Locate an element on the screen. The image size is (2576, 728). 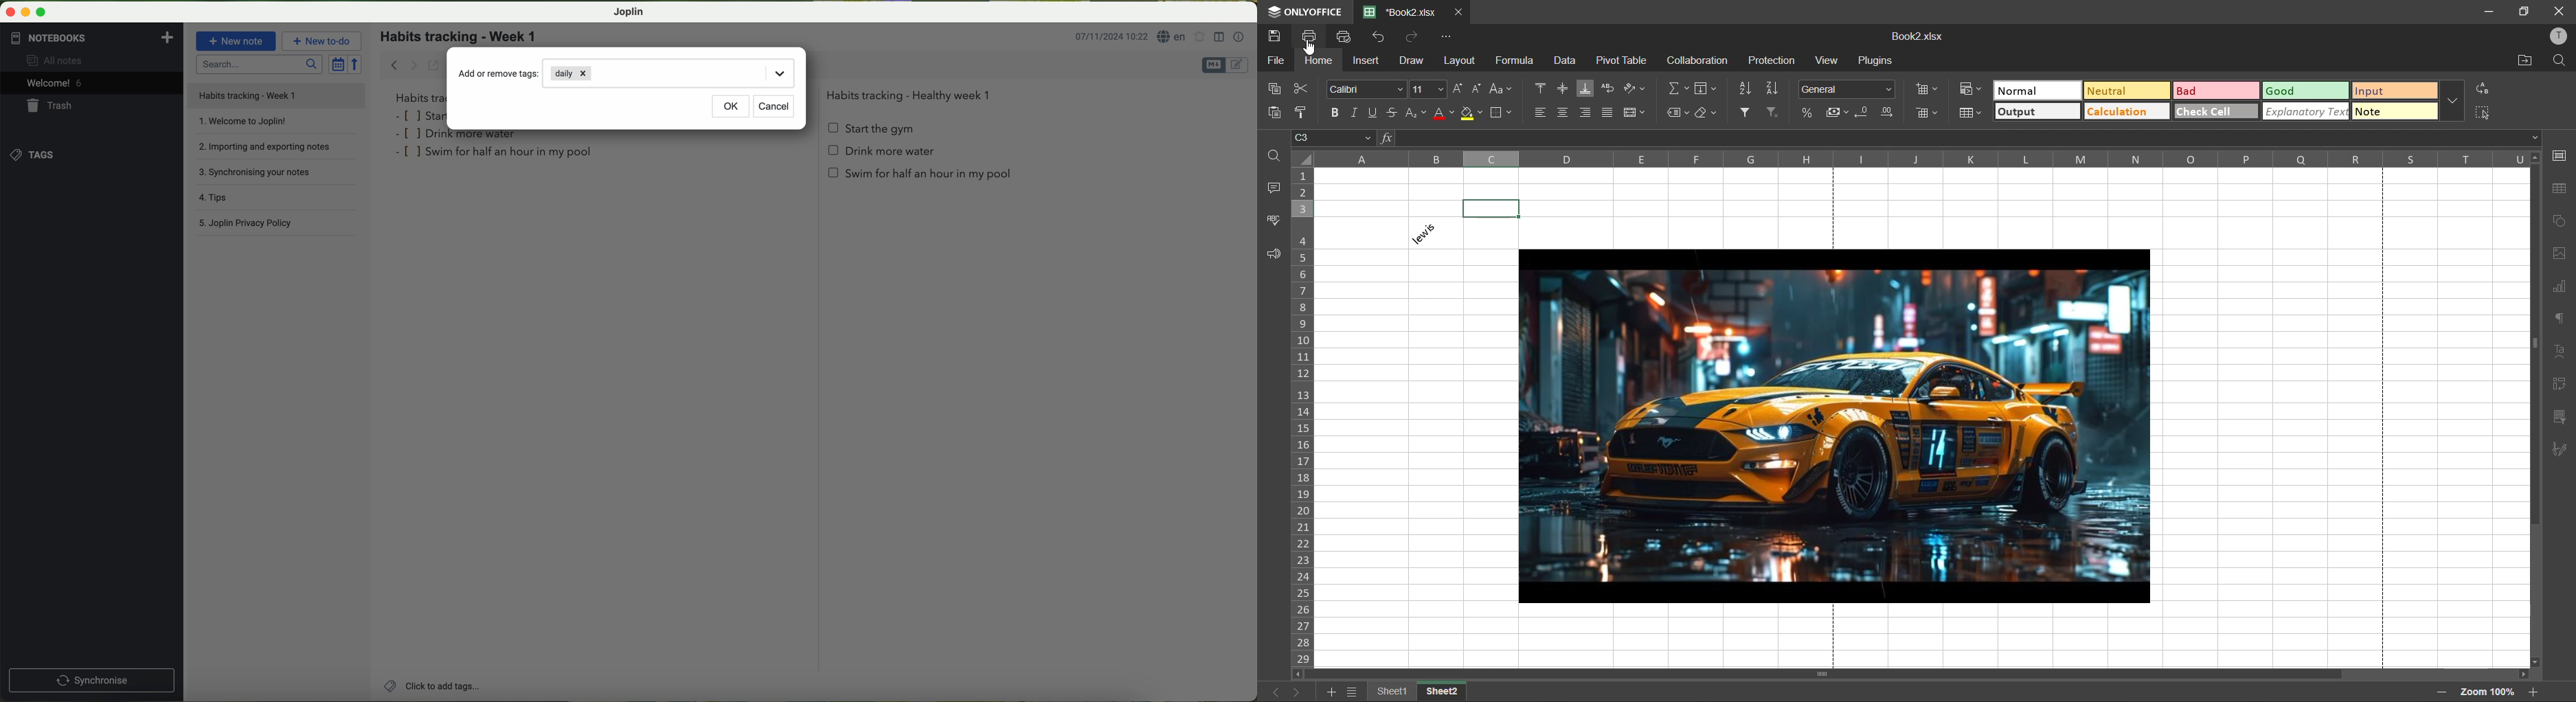
fill color is located at coordinates (1471, 114).